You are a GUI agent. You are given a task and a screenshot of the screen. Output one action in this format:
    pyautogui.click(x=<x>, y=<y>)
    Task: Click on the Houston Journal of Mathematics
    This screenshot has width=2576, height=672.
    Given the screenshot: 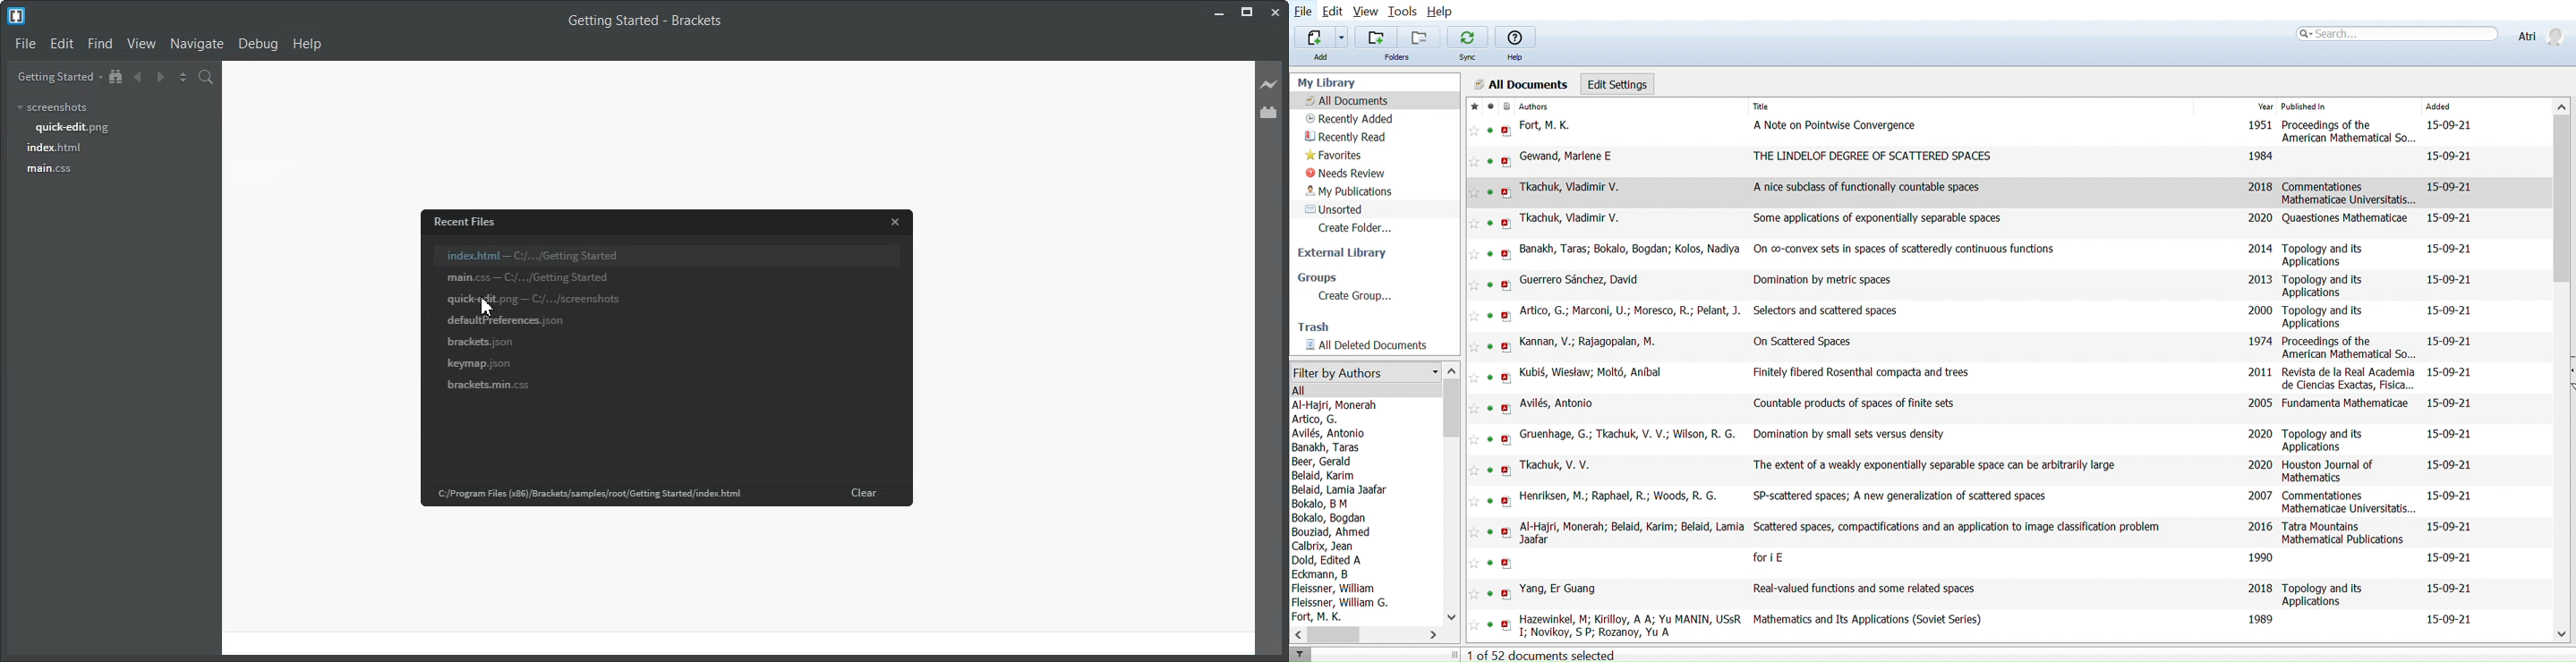 What is the action you would take?
    pyautogui.click(x=2330, y=472)
    